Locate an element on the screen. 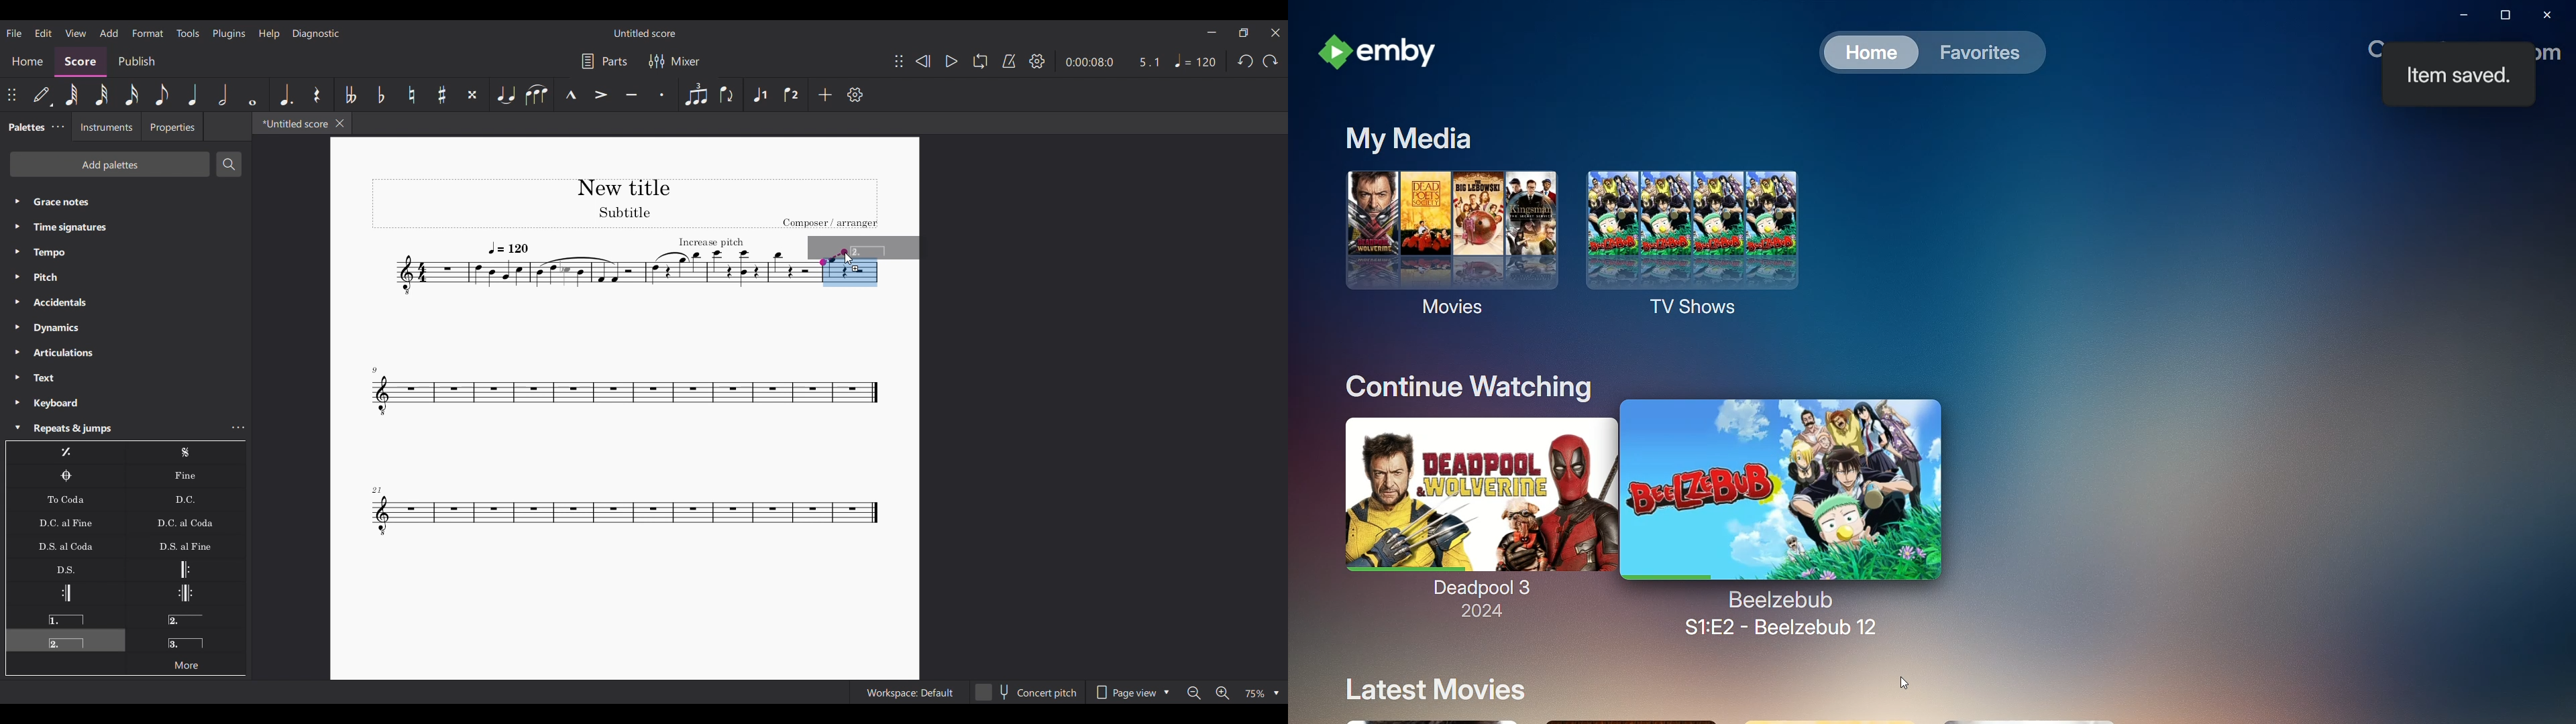 The height and width of the screenshot is (728, 2576). More is located at coordinates (185, 663).